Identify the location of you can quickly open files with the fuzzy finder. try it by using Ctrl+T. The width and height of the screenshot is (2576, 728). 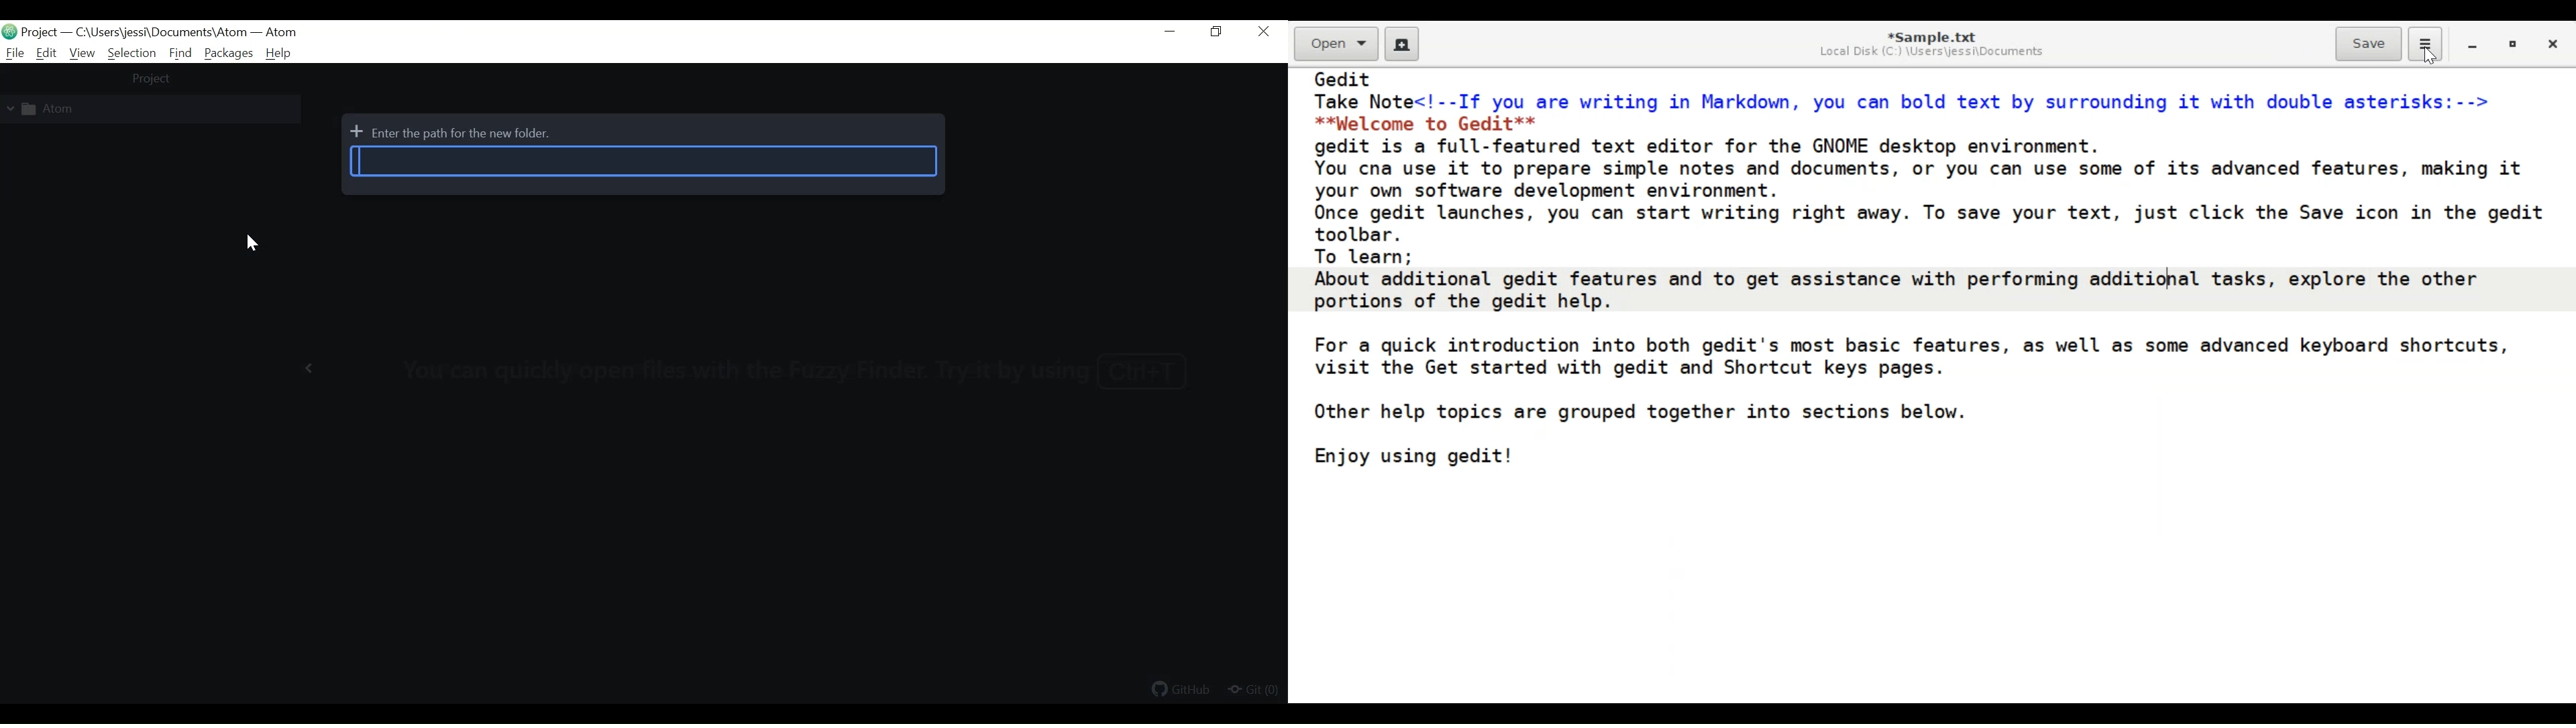
(806, 368).